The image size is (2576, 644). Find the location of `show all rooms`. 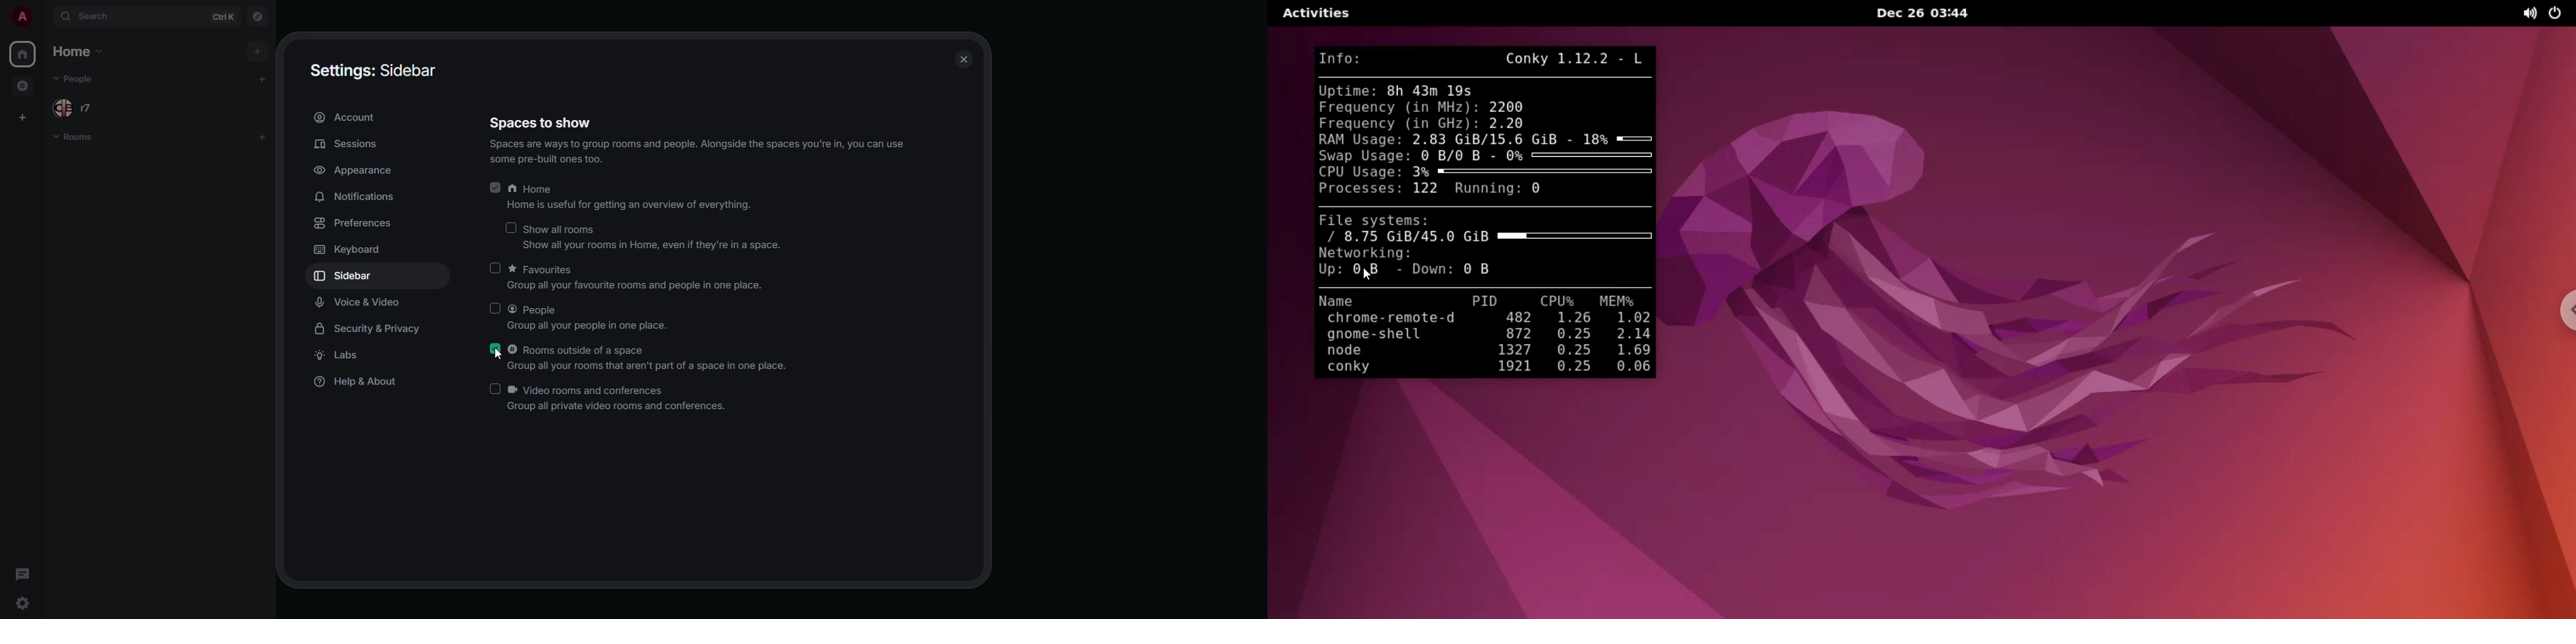

show all rooms is located at coordinates (655, 238).